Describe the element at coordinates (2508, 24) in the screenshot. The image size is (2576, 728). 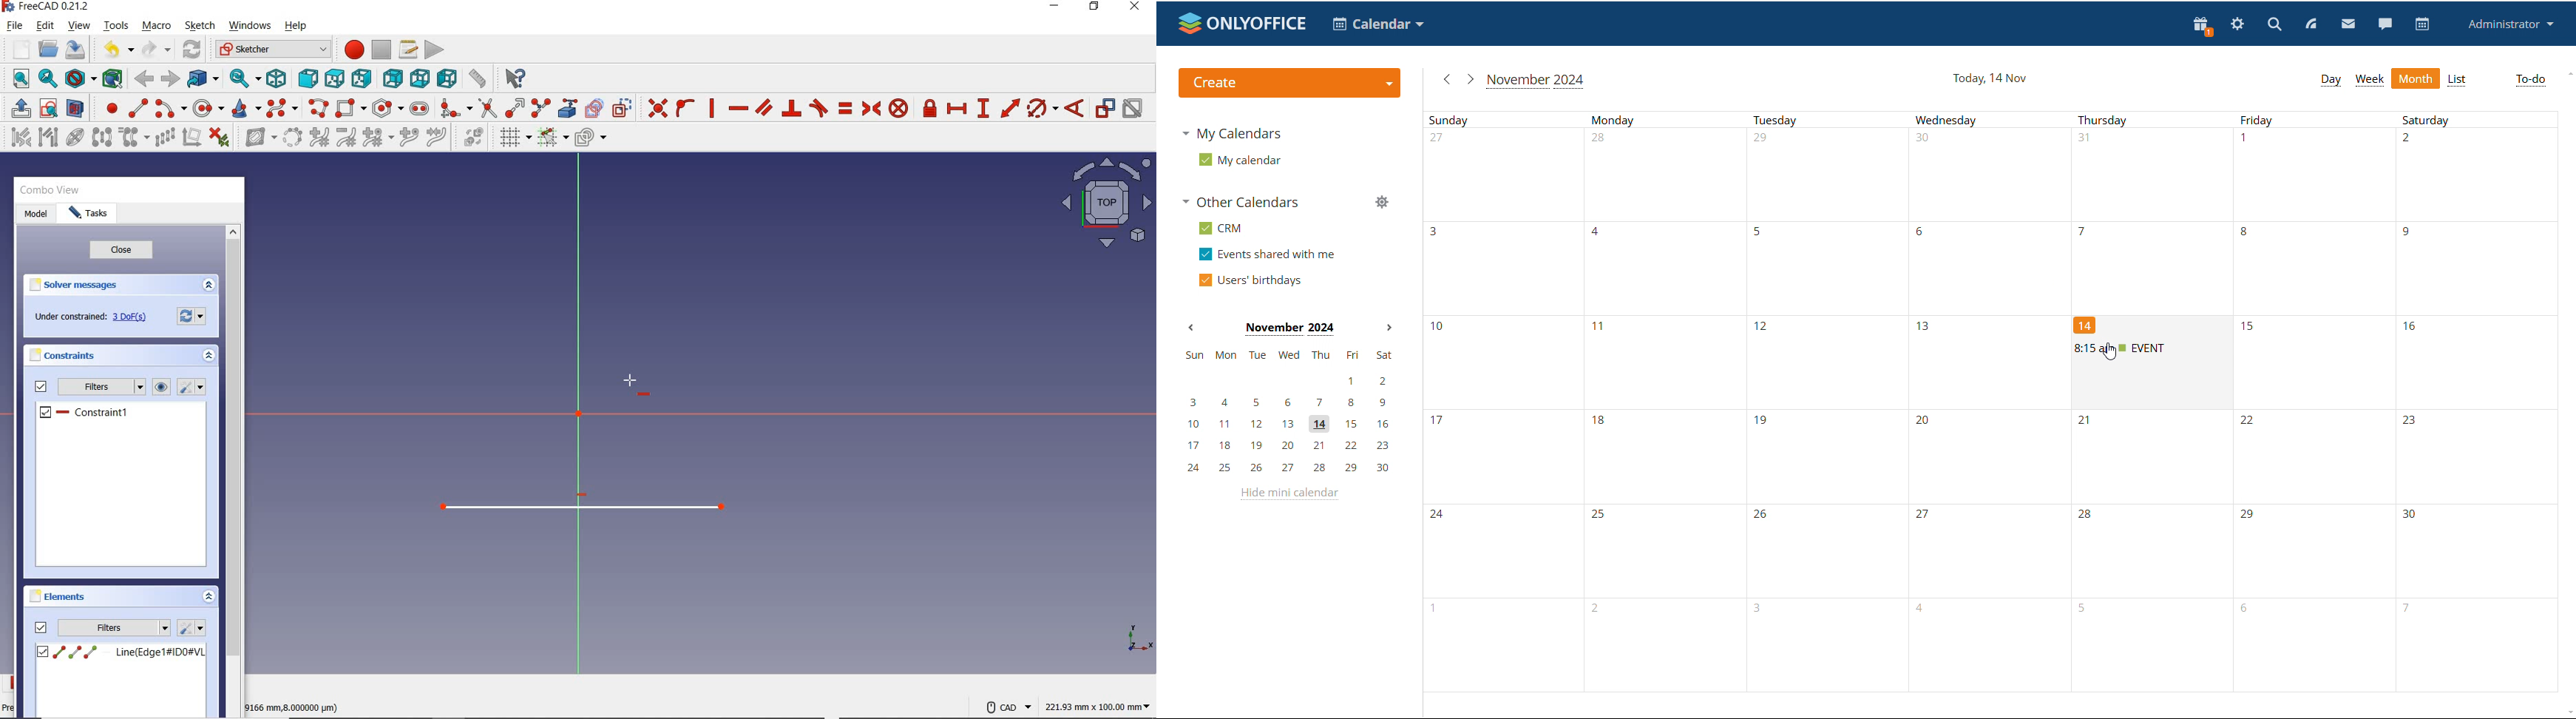
I see `profile` at that location.